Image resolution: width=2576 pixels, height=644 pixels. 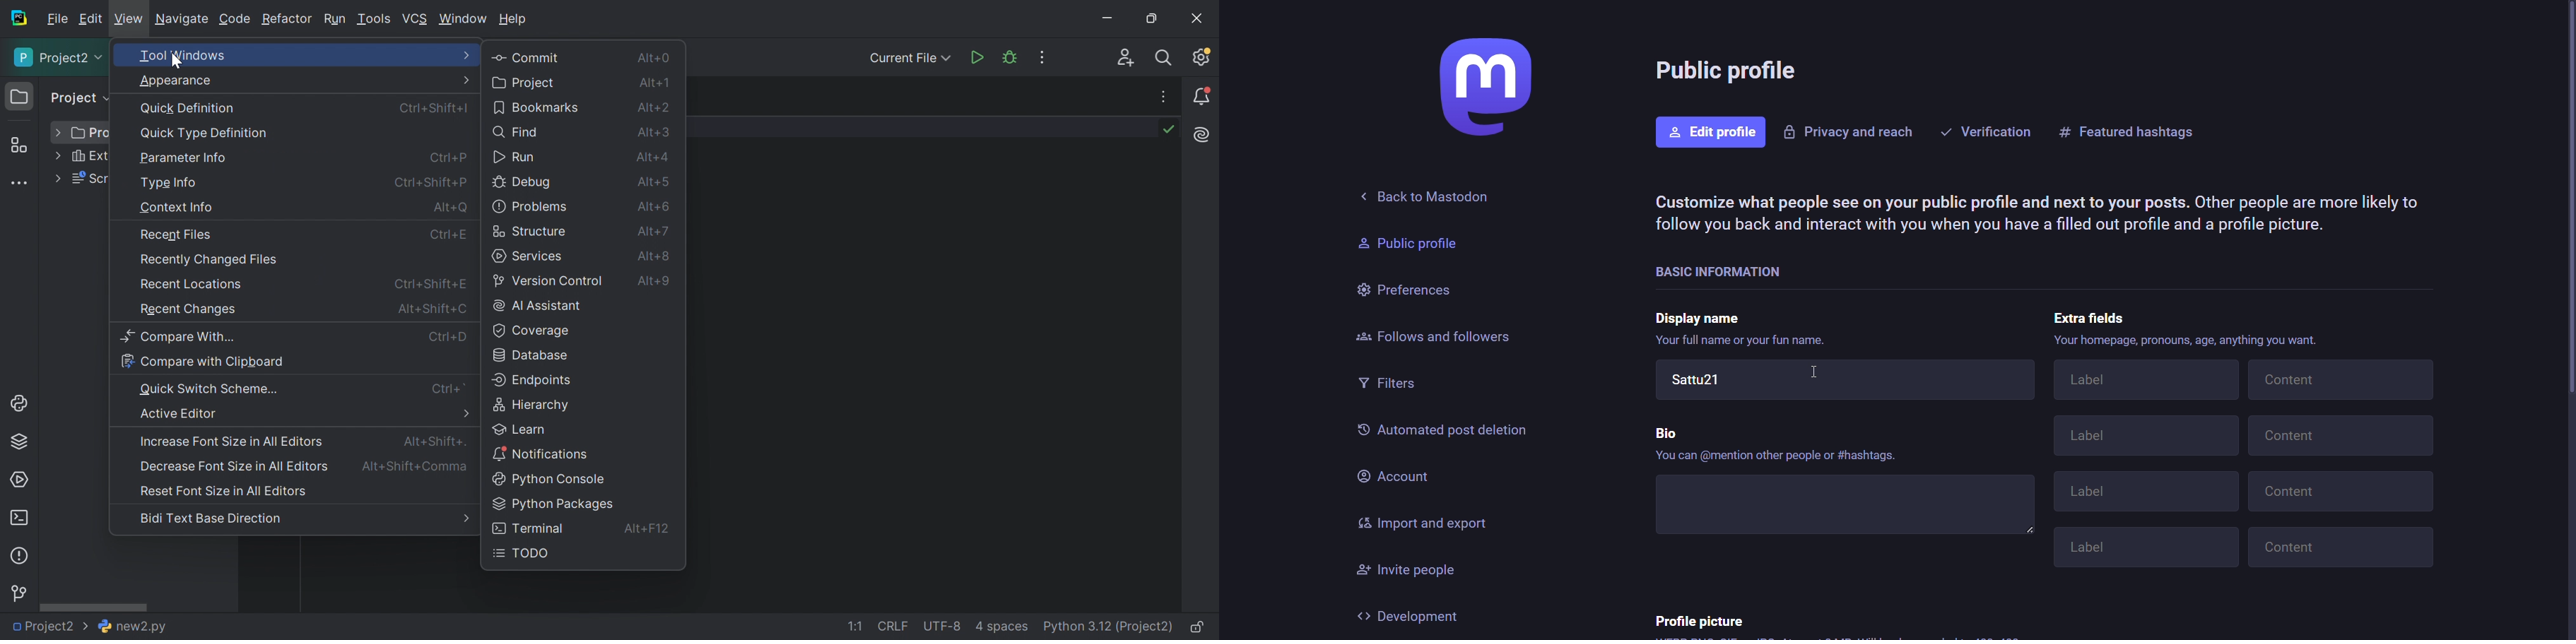 I want to click on Alt+9, so click(x=652, y=279).